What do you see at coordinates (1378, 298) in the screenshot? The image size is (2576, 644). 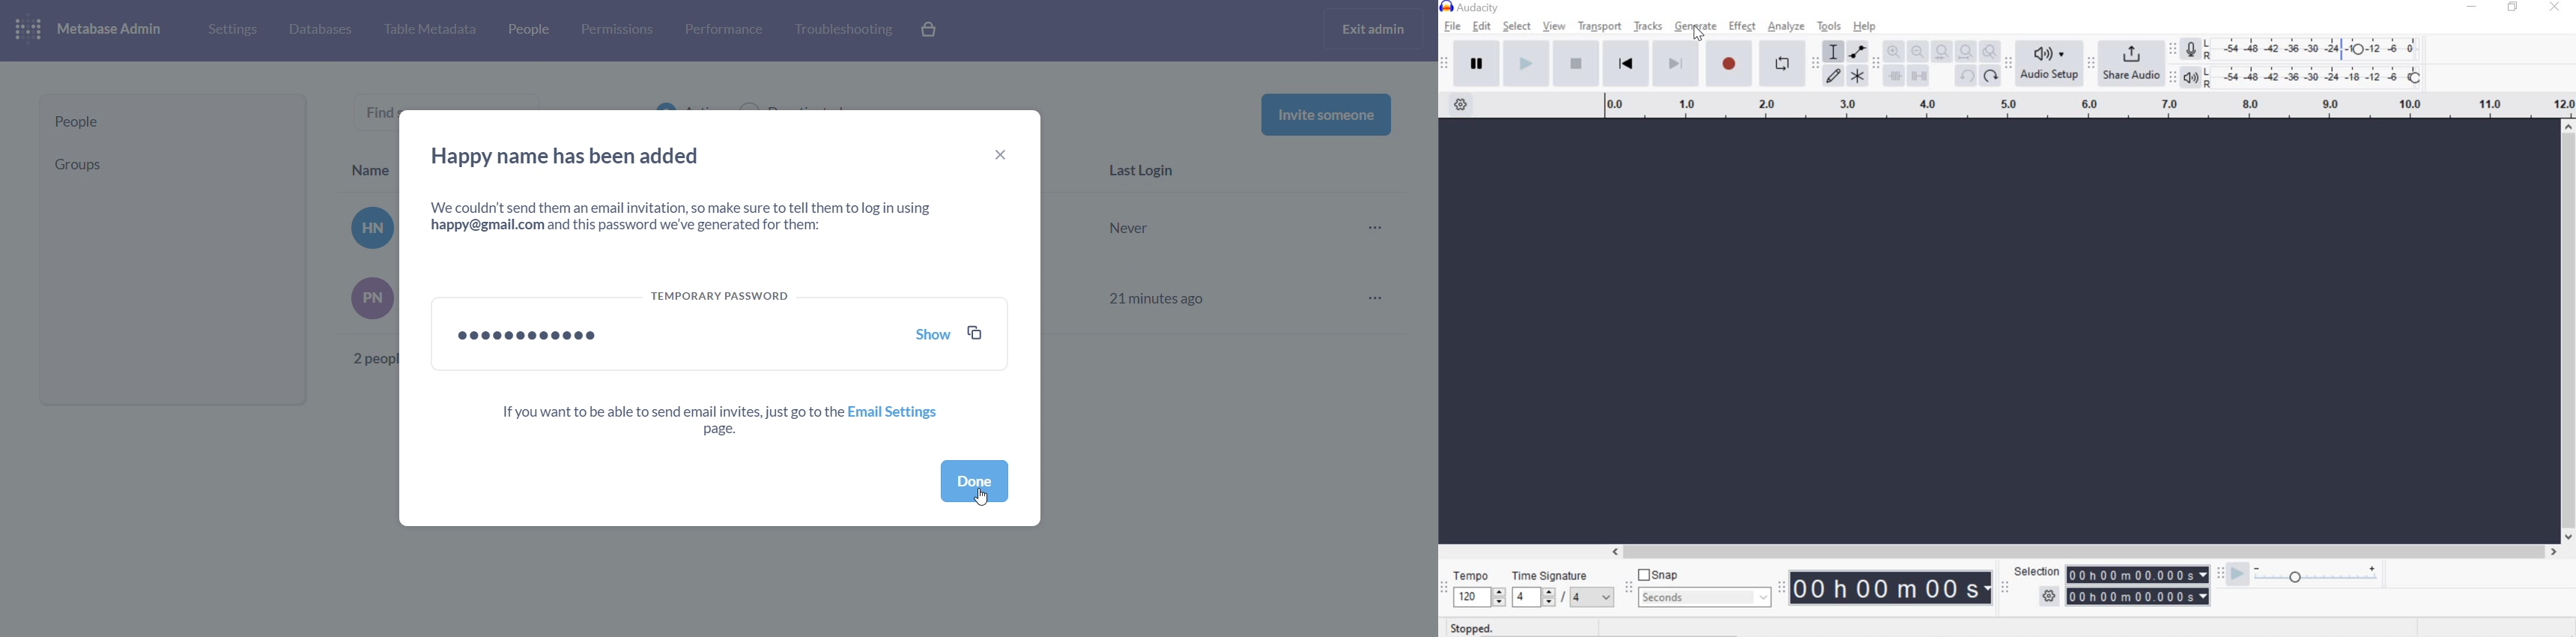 I see `more` at bounding box center [1378, 298].